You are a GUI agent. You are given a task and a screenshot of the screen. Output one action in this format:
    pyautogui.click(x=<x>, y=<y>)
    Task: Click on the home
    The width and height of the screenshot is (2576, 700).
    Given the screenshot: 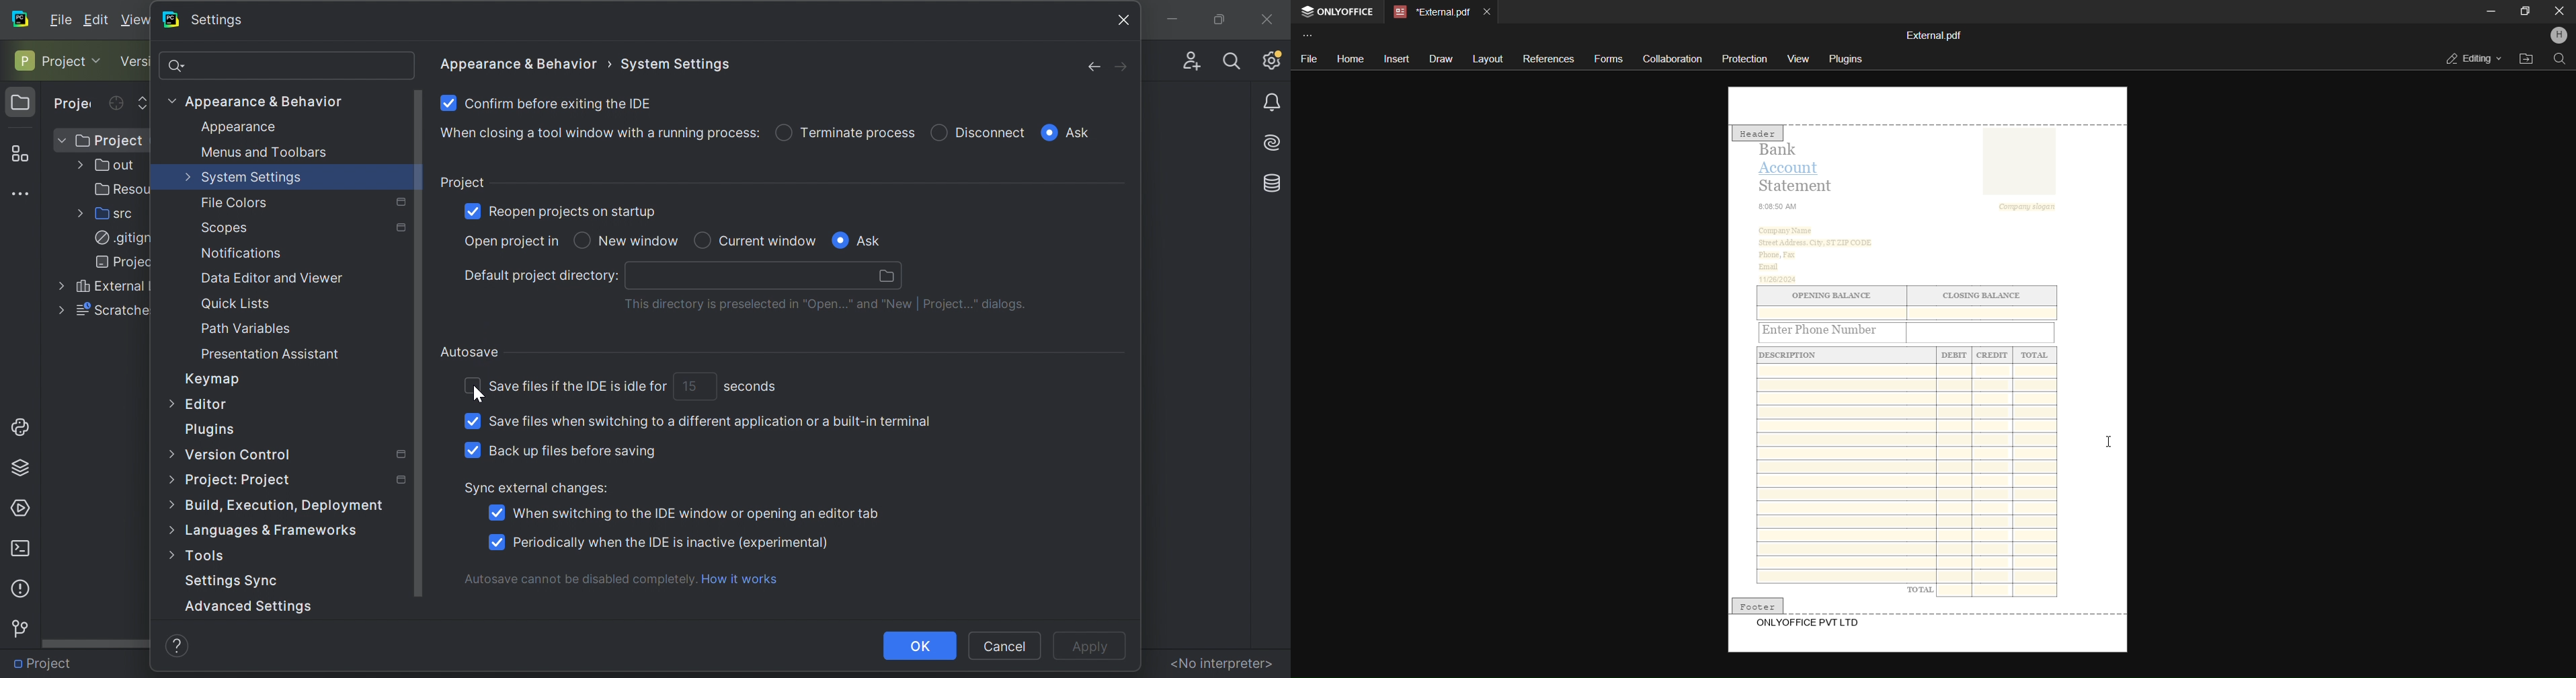 What is the action you would take?
    pyautogui.click(x=1350, y=60)
    